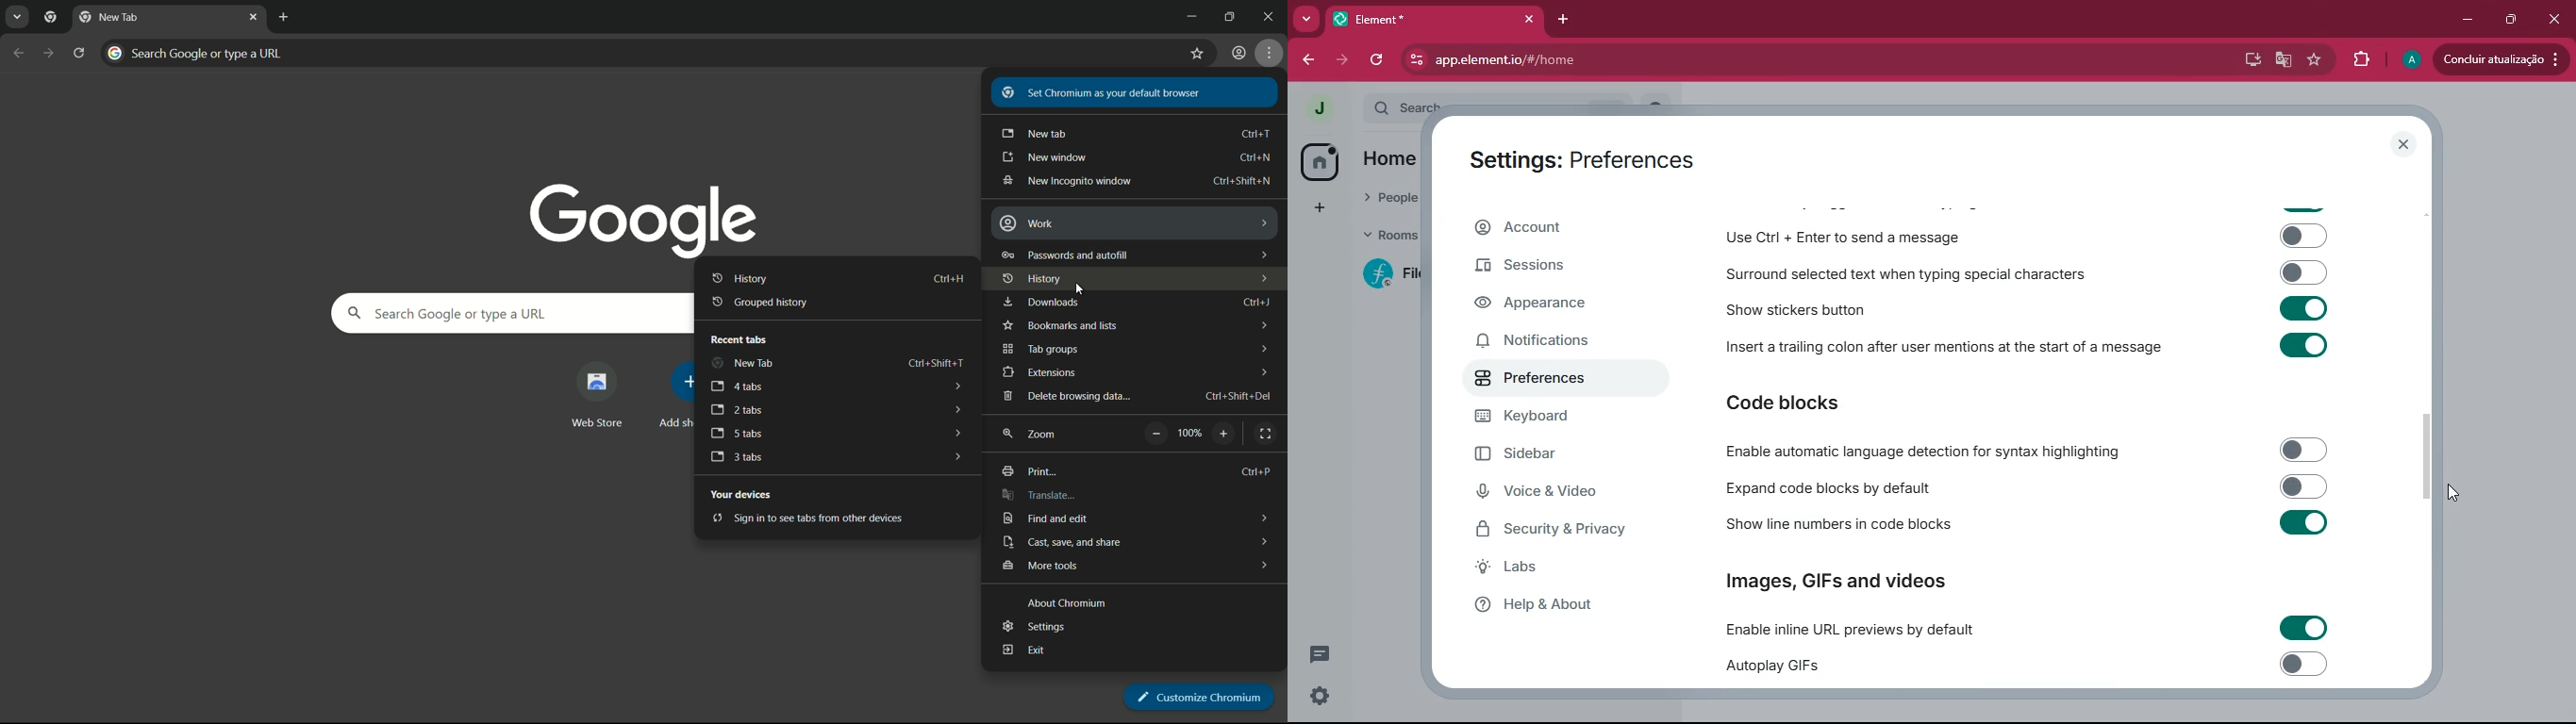 The image size is (2576, 728). Describe the element at coordinates (2247, 60) in the screenshot. I see `desktop` at that location.